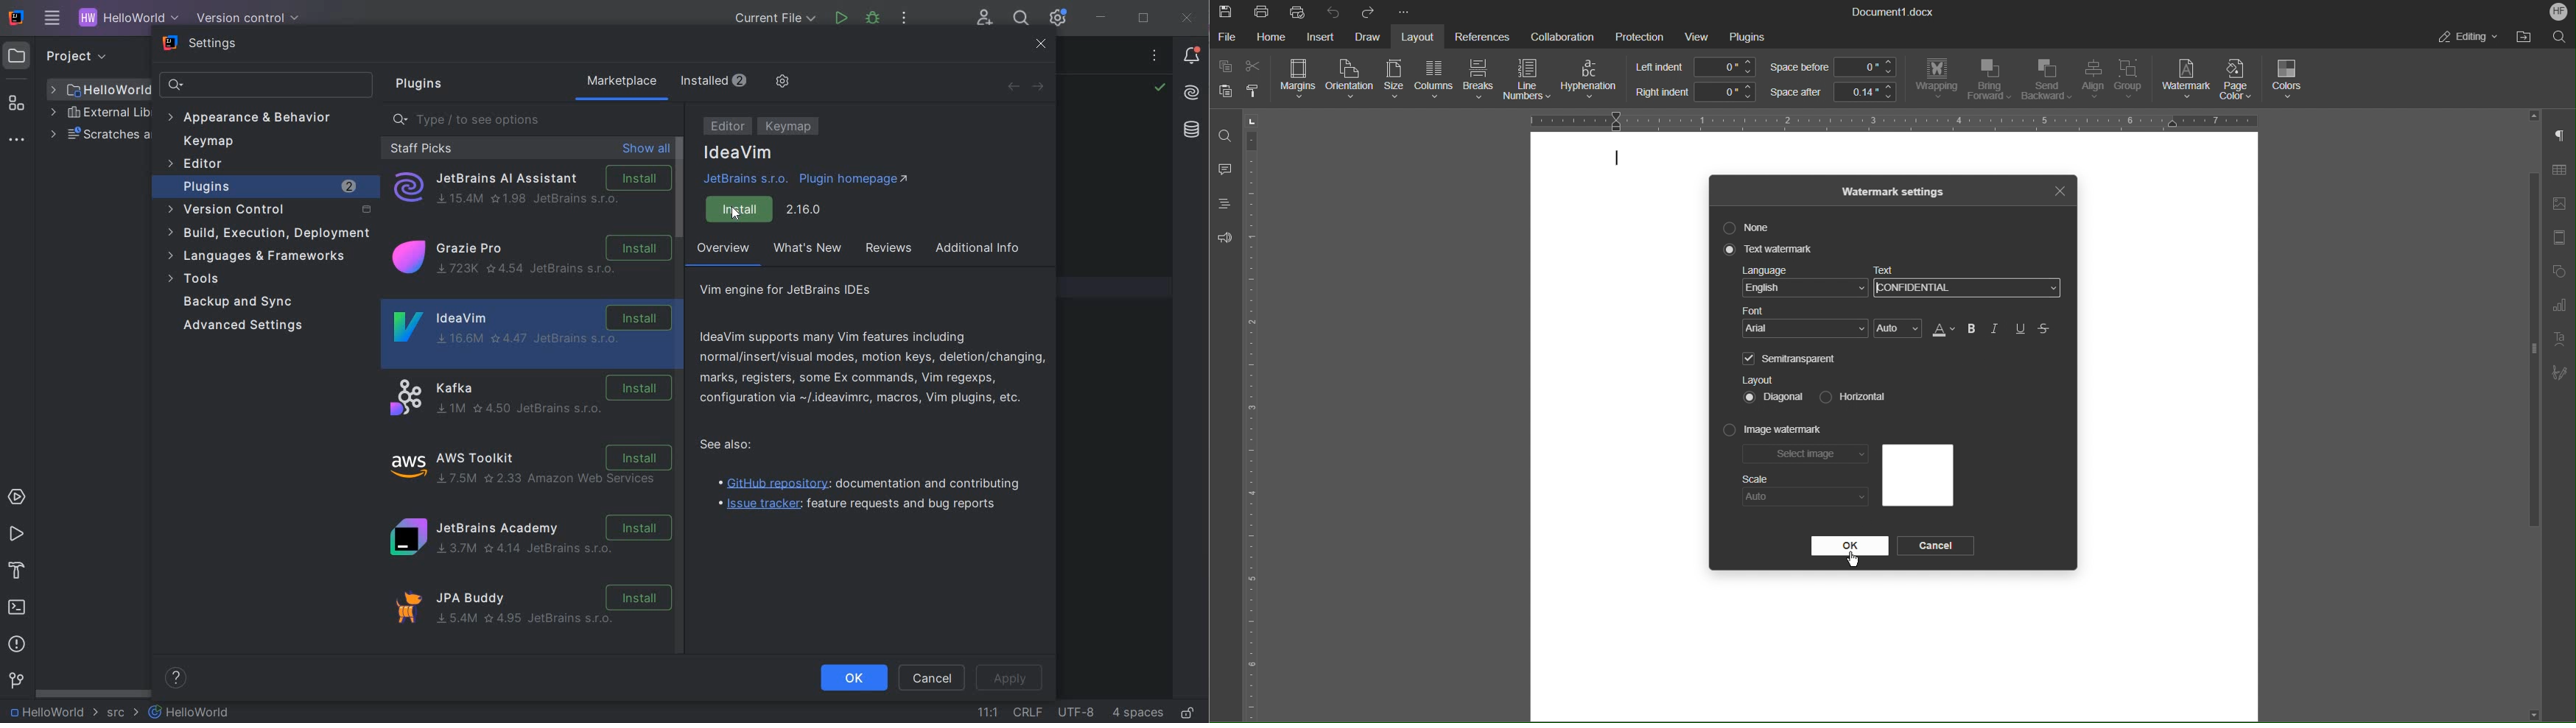 The width and height of the screenshot is (2576, 728). I want to click on Text Watermark (selected), so click(1770, 250).